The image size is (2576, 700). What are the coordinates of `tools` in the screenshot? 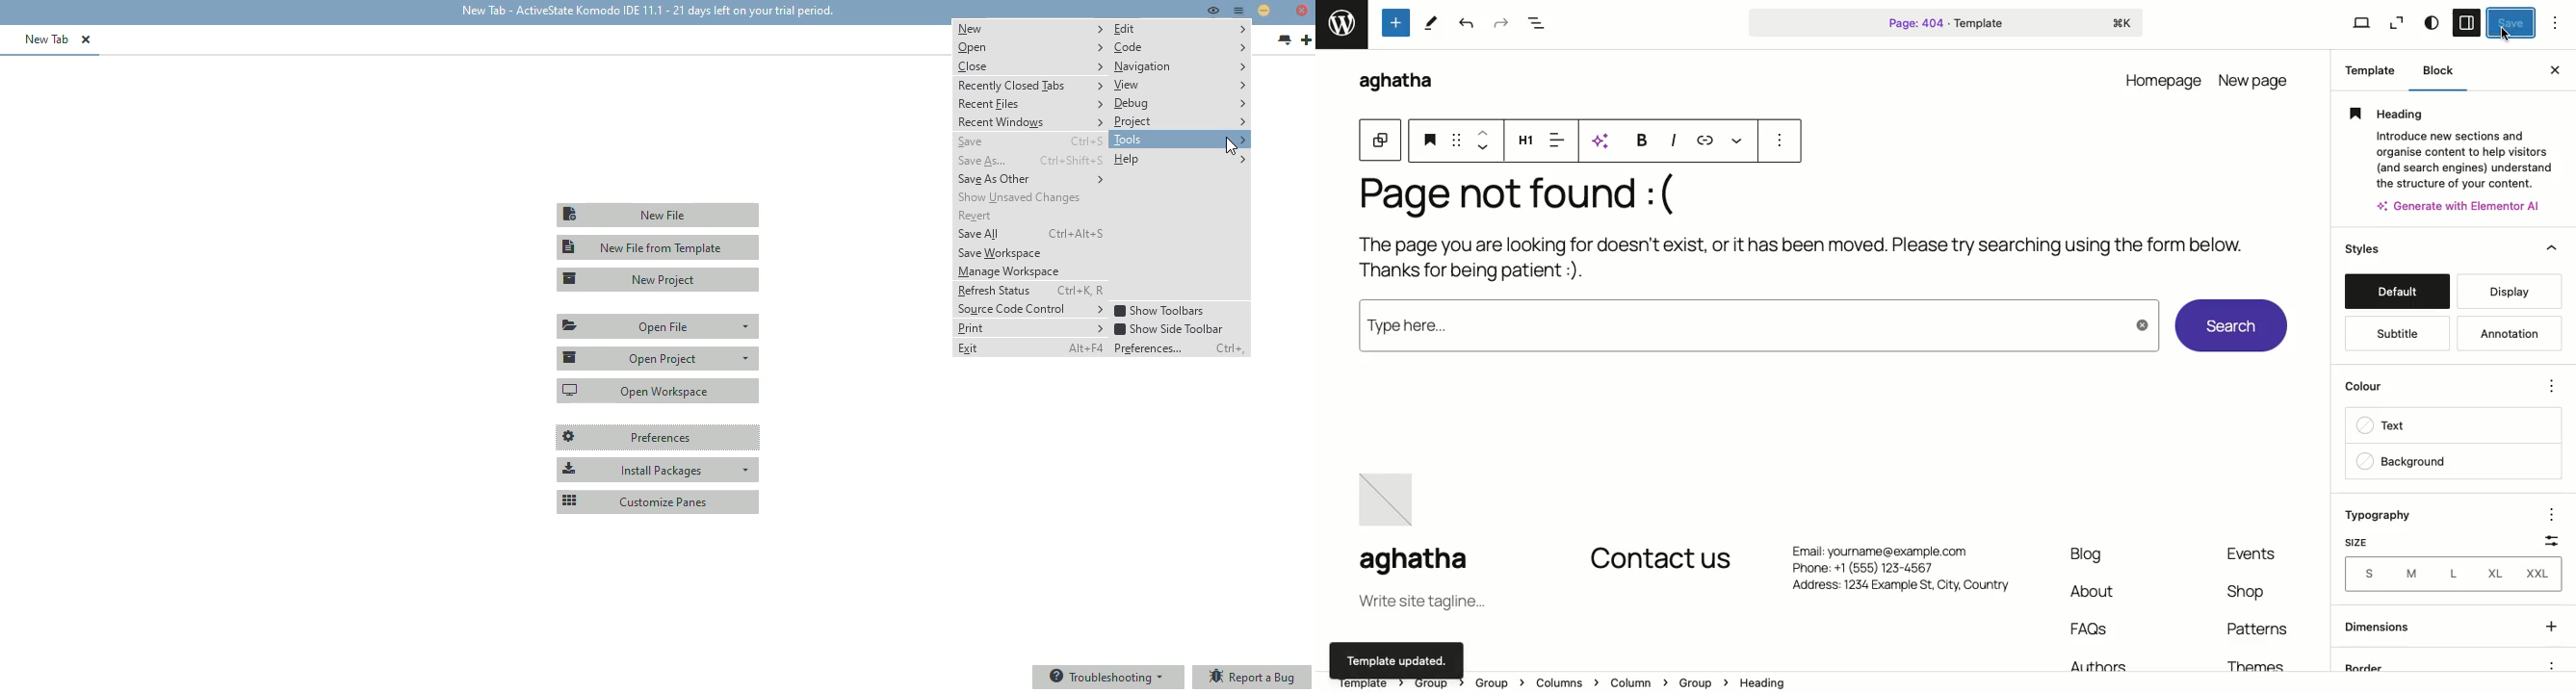 It's located at (1435, 22).